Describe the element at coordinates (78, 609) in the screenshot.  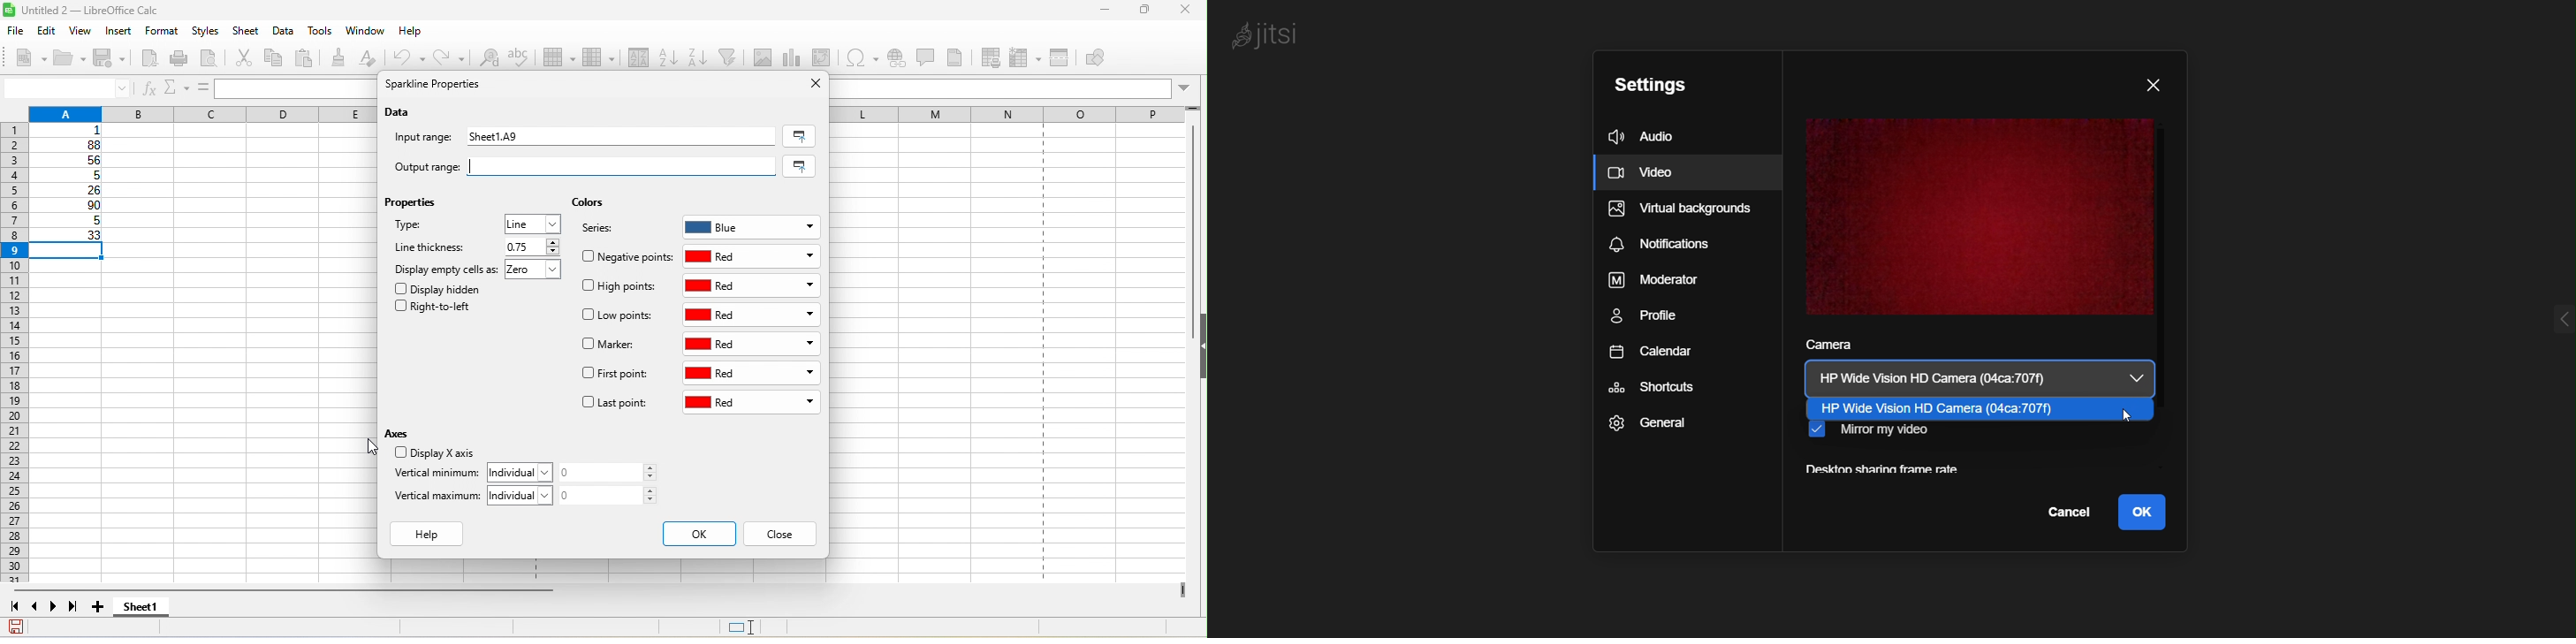
I see `scroll to last sheet` at that location.